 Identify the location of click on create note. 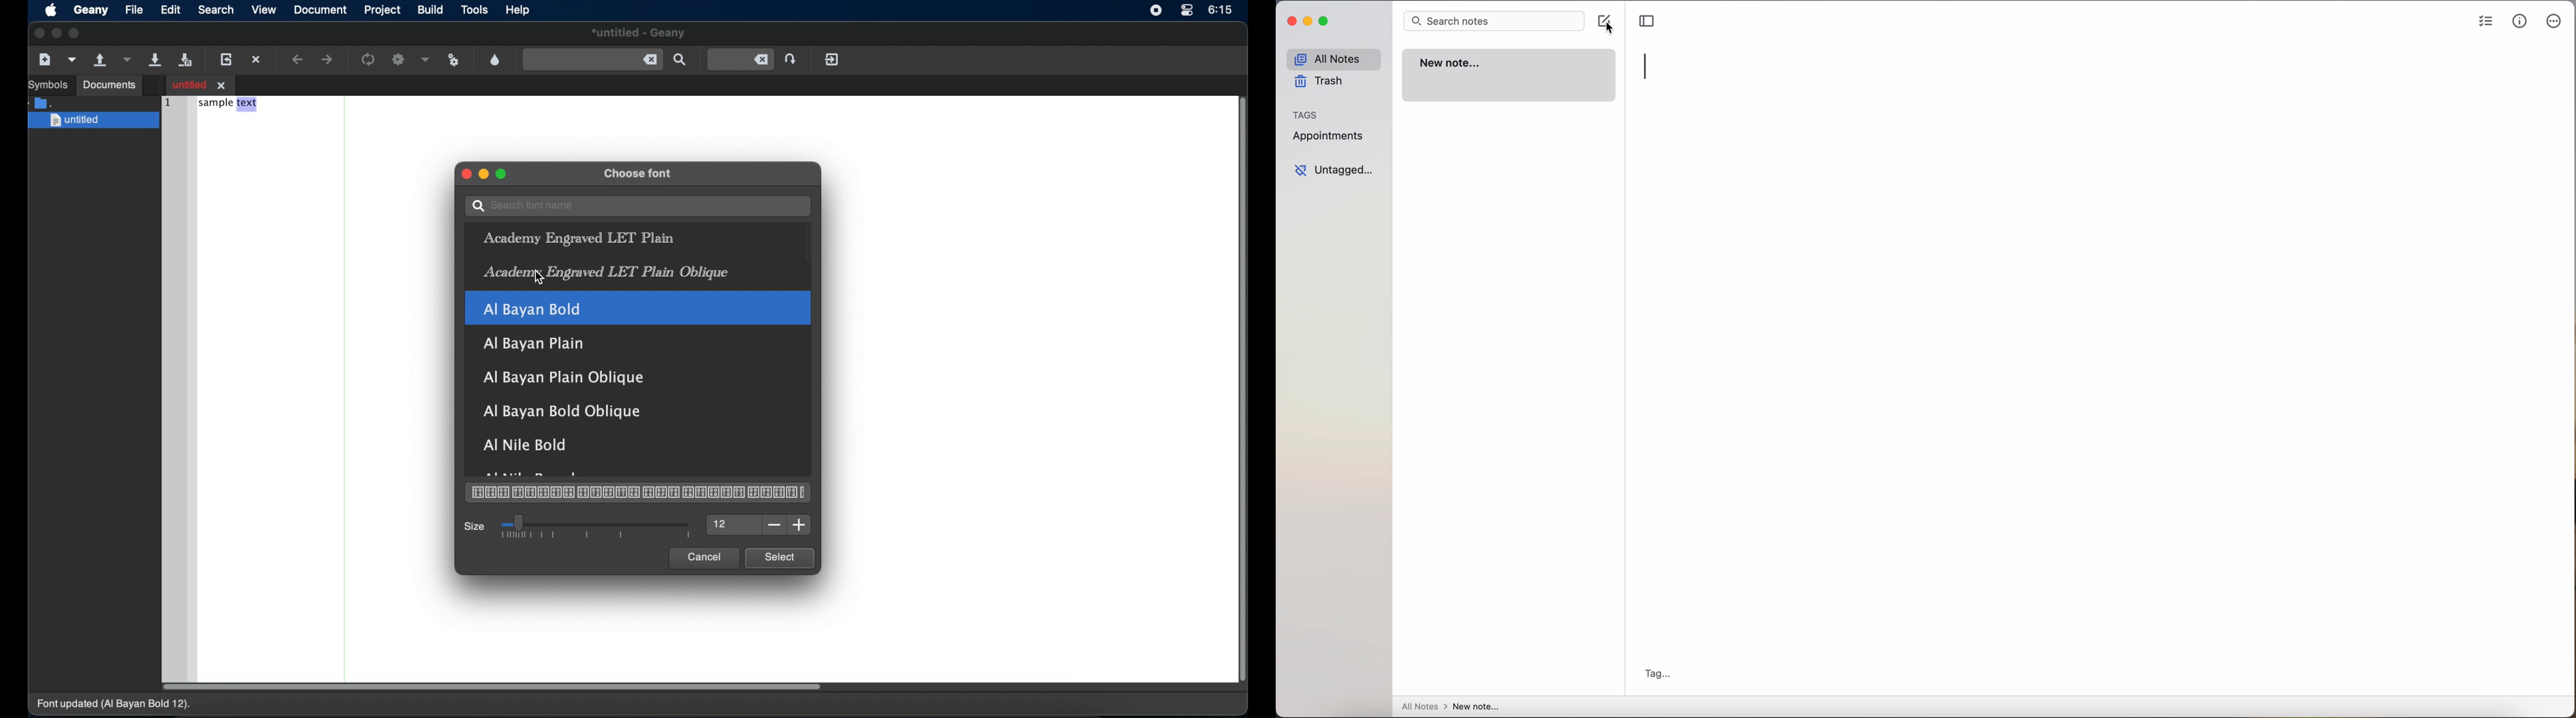
(1605, 25).